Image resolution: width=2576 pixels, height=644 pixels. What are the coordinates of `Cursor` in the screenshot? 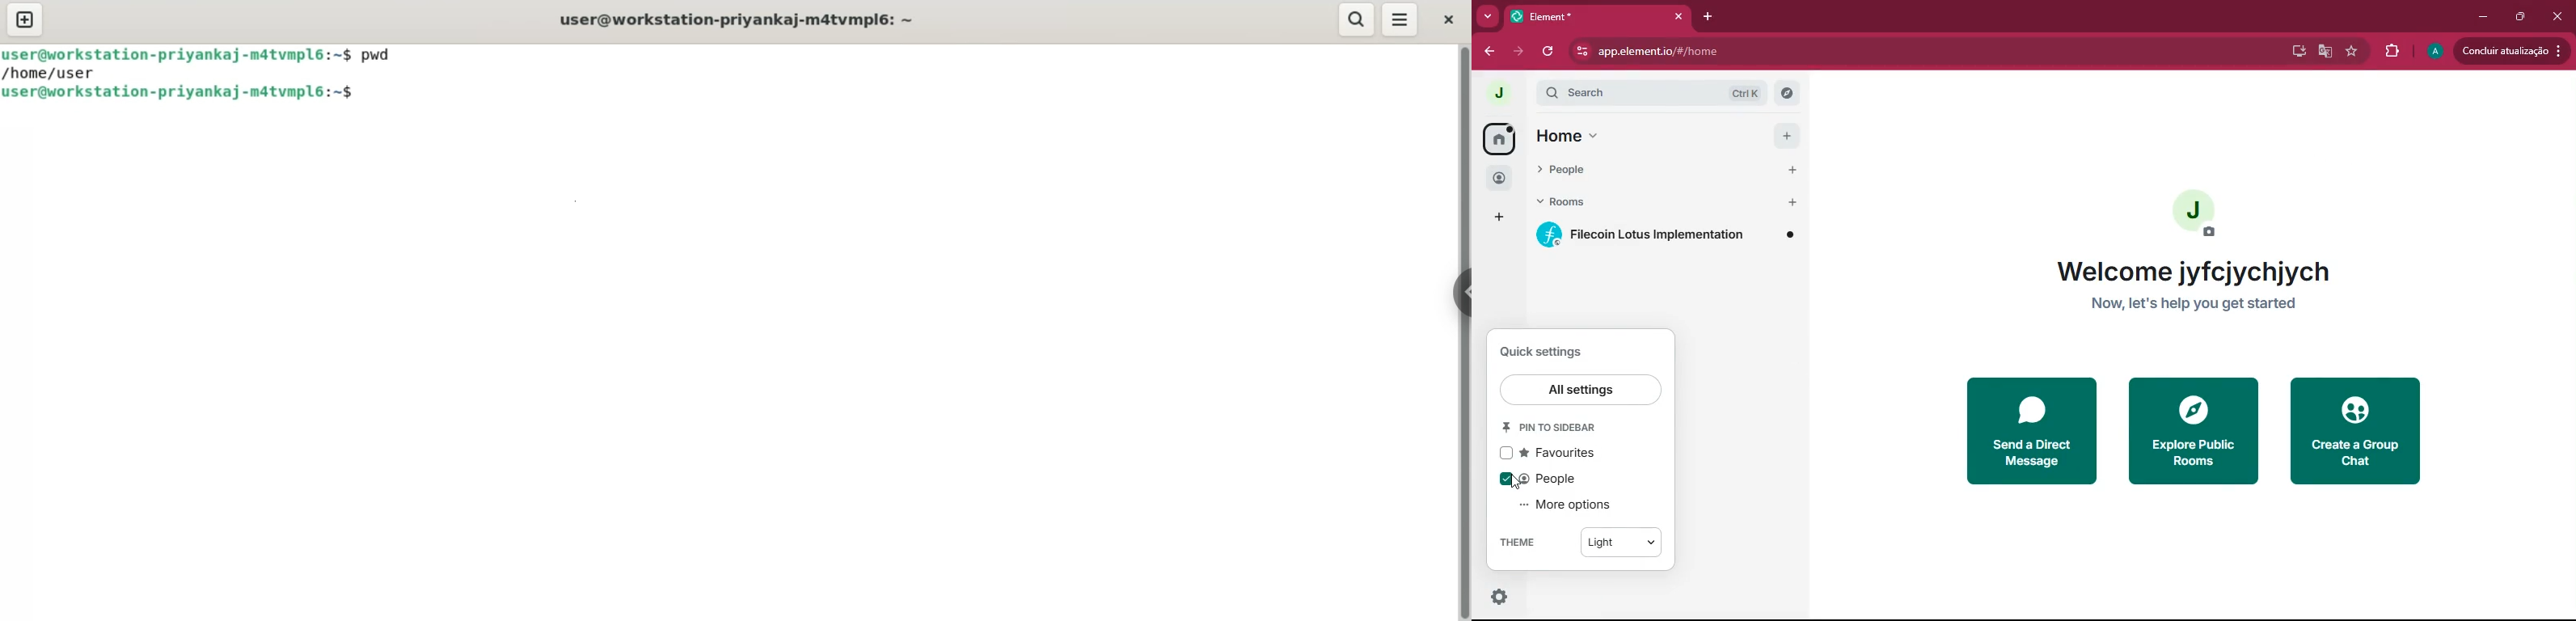 It's located at (1517, 480).